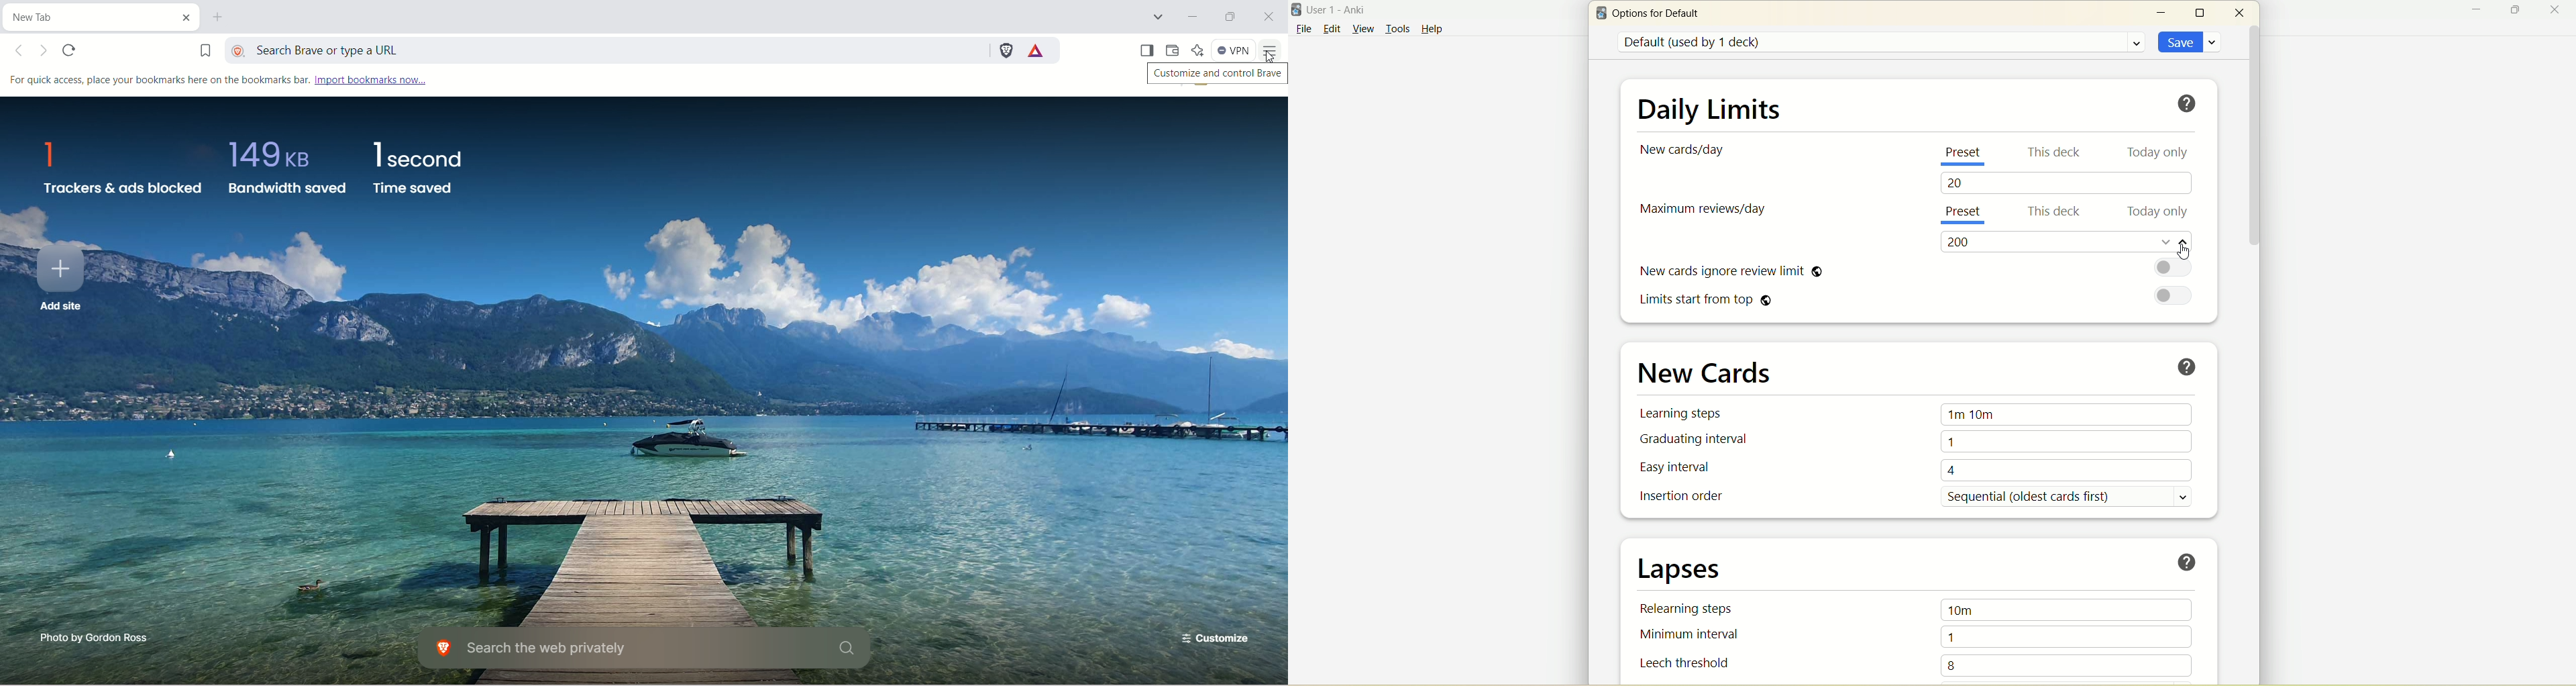  What do you see at coordinates (2064, 441) in the screenshot?
I see `1` at bounding box center [2064, 441].